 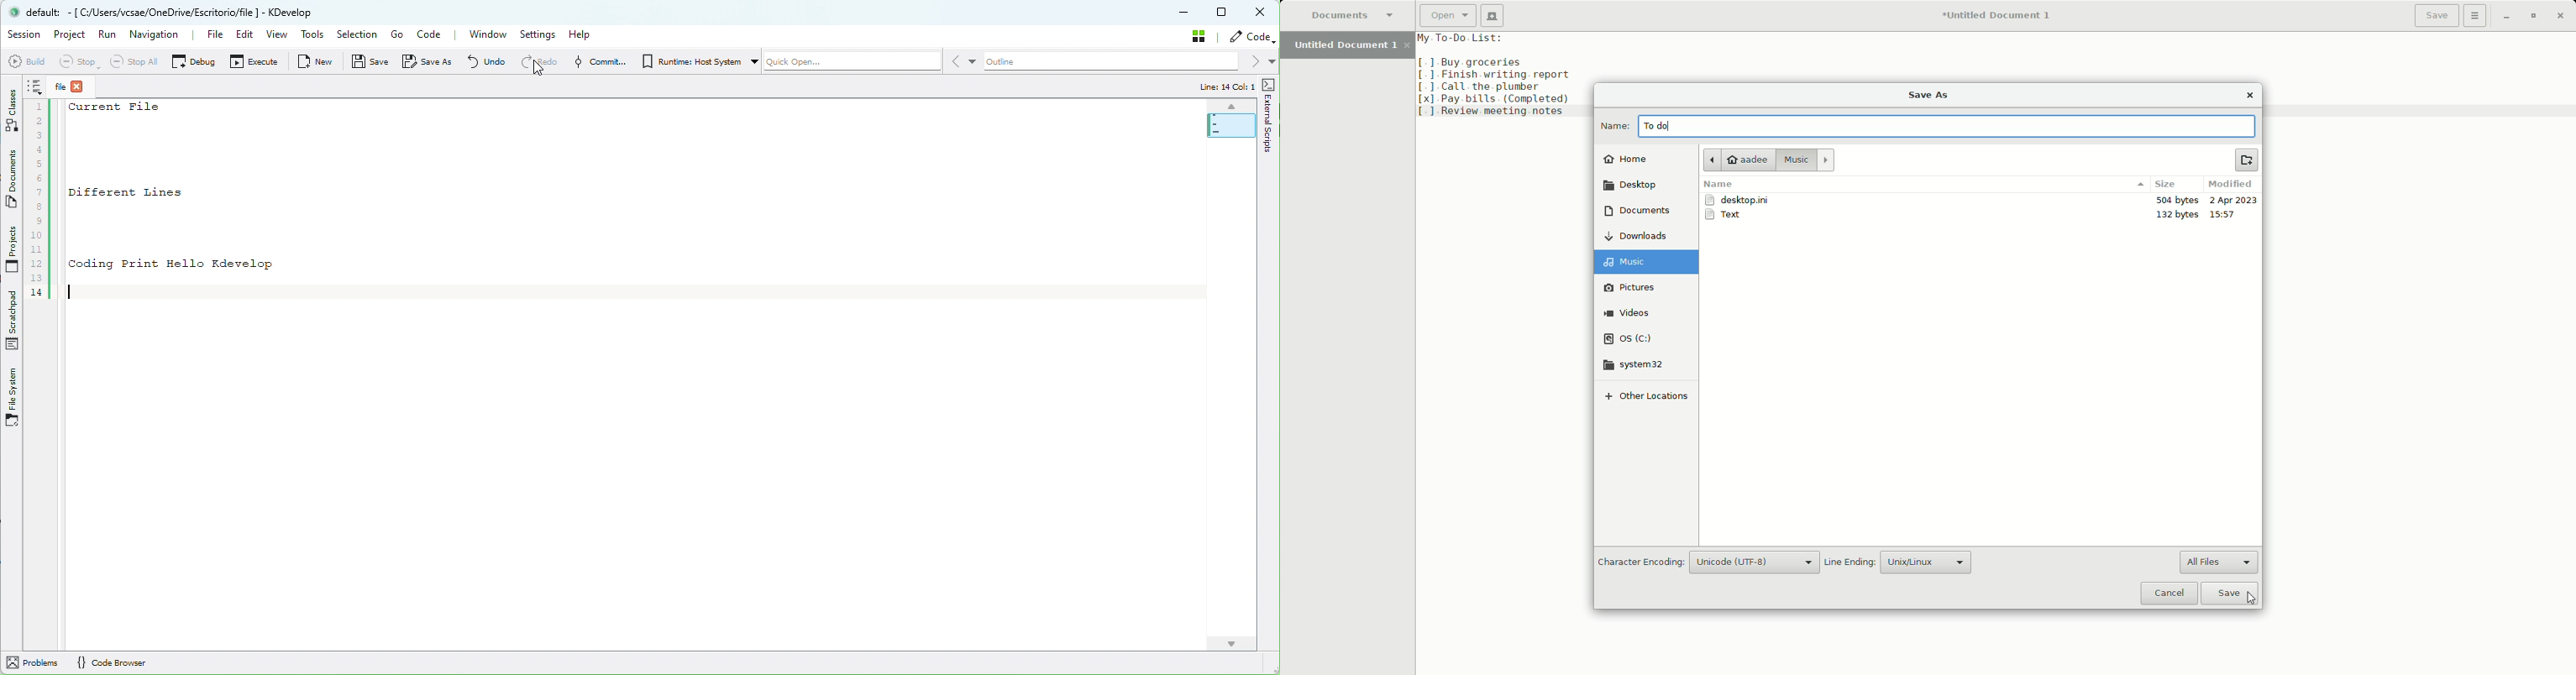 What do you see at coordinates (39, 190) in the screenshot?
I see `Sequence` at bounding box center [39, 190].